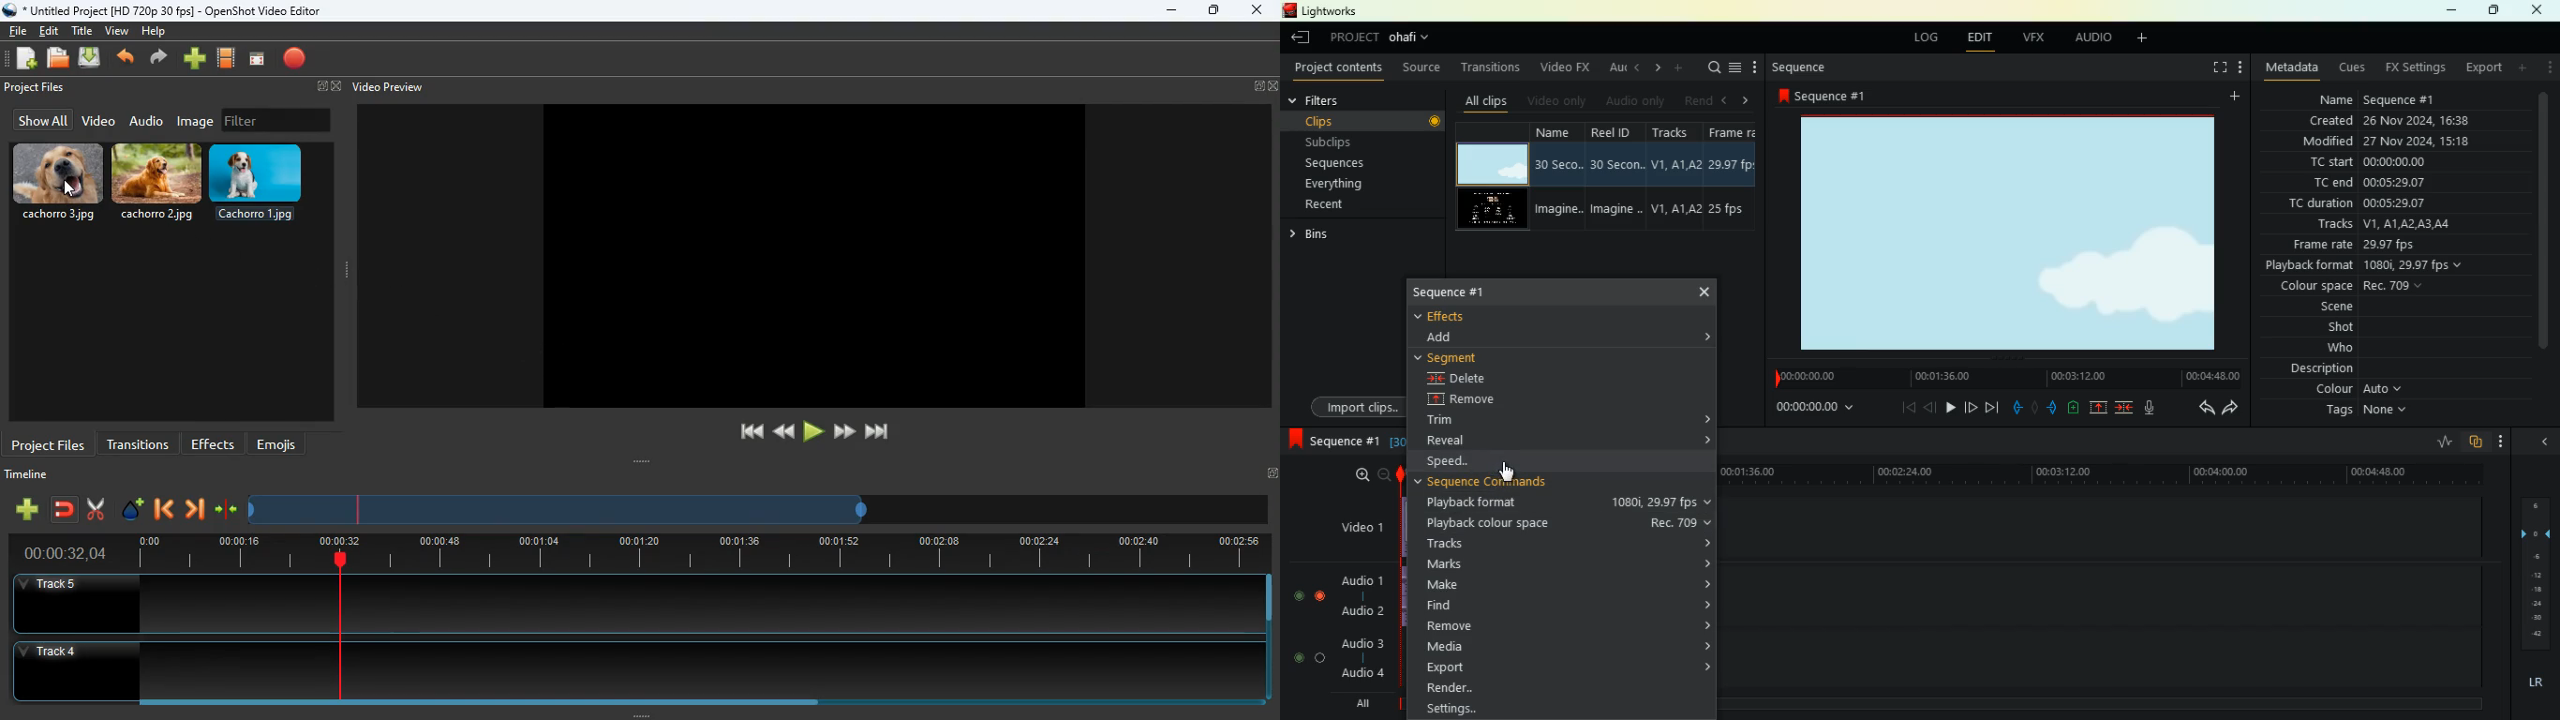 This screenshot has height=728, width=2576. I want to click on add, so click(2239, 96).